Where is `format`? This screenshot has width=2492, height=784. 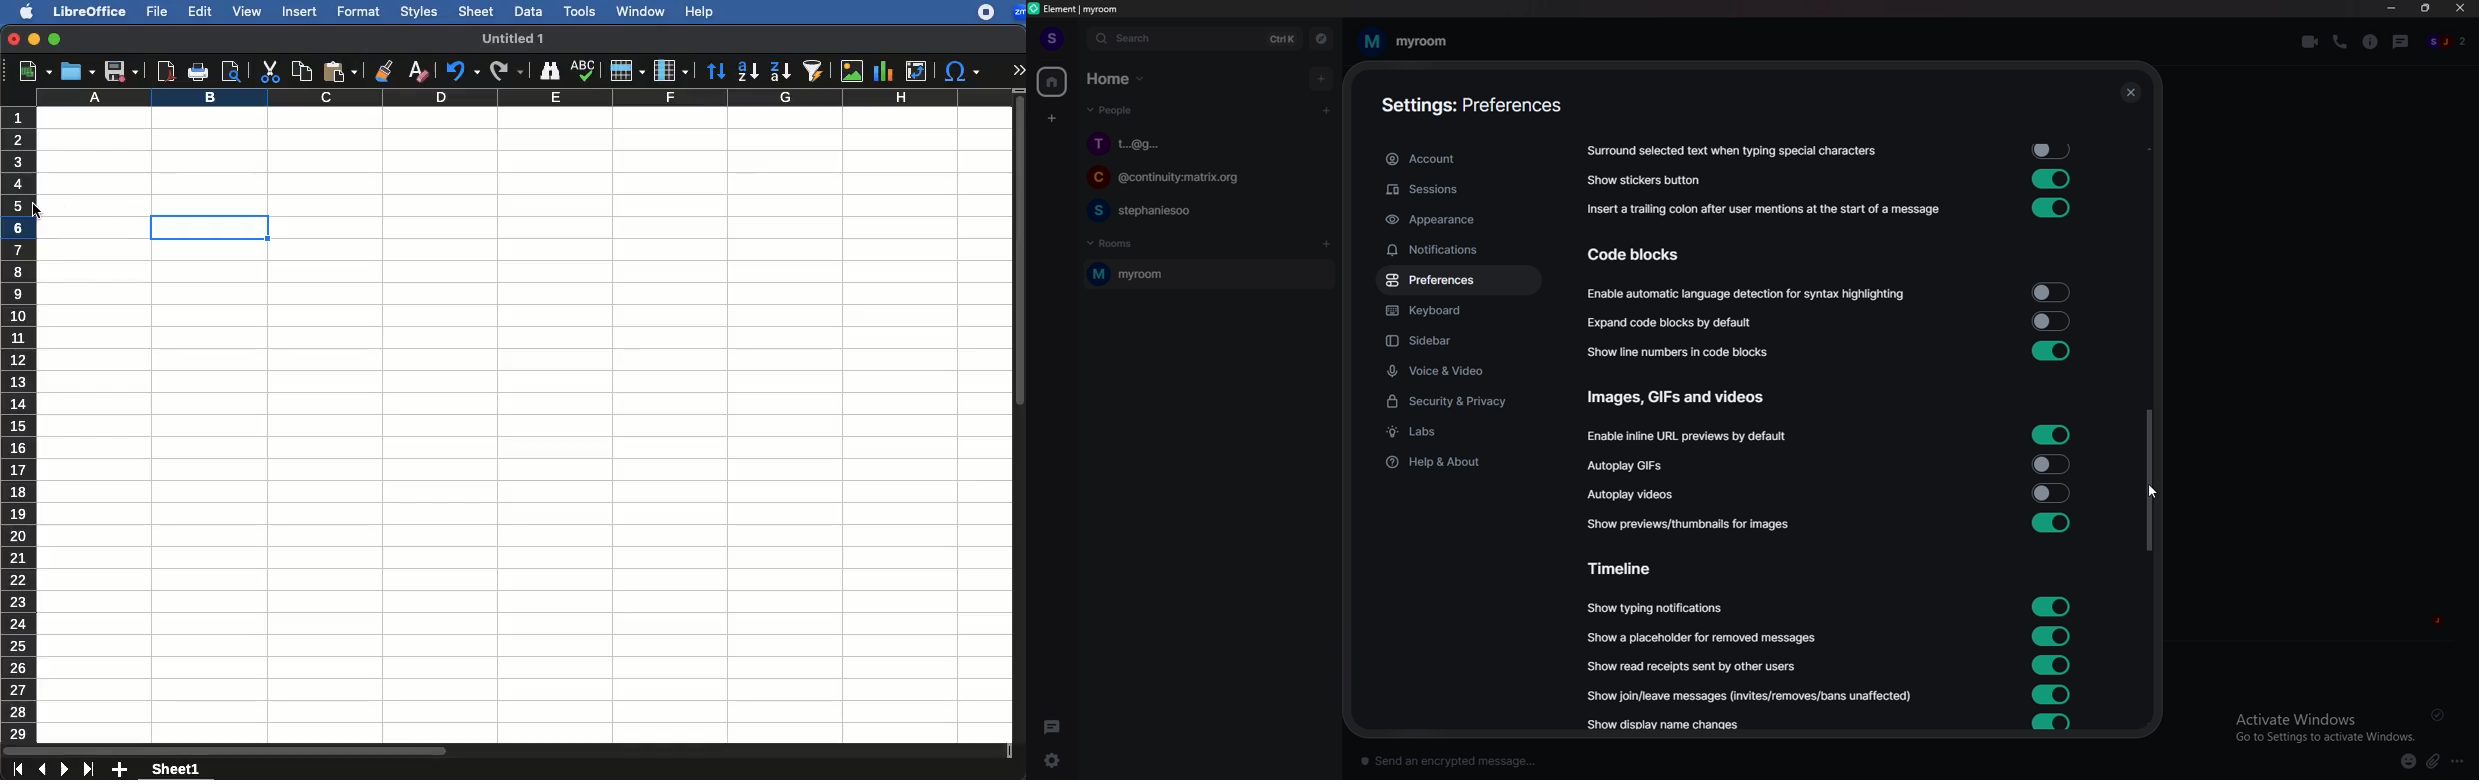 format is located at coordinates (359, 12).